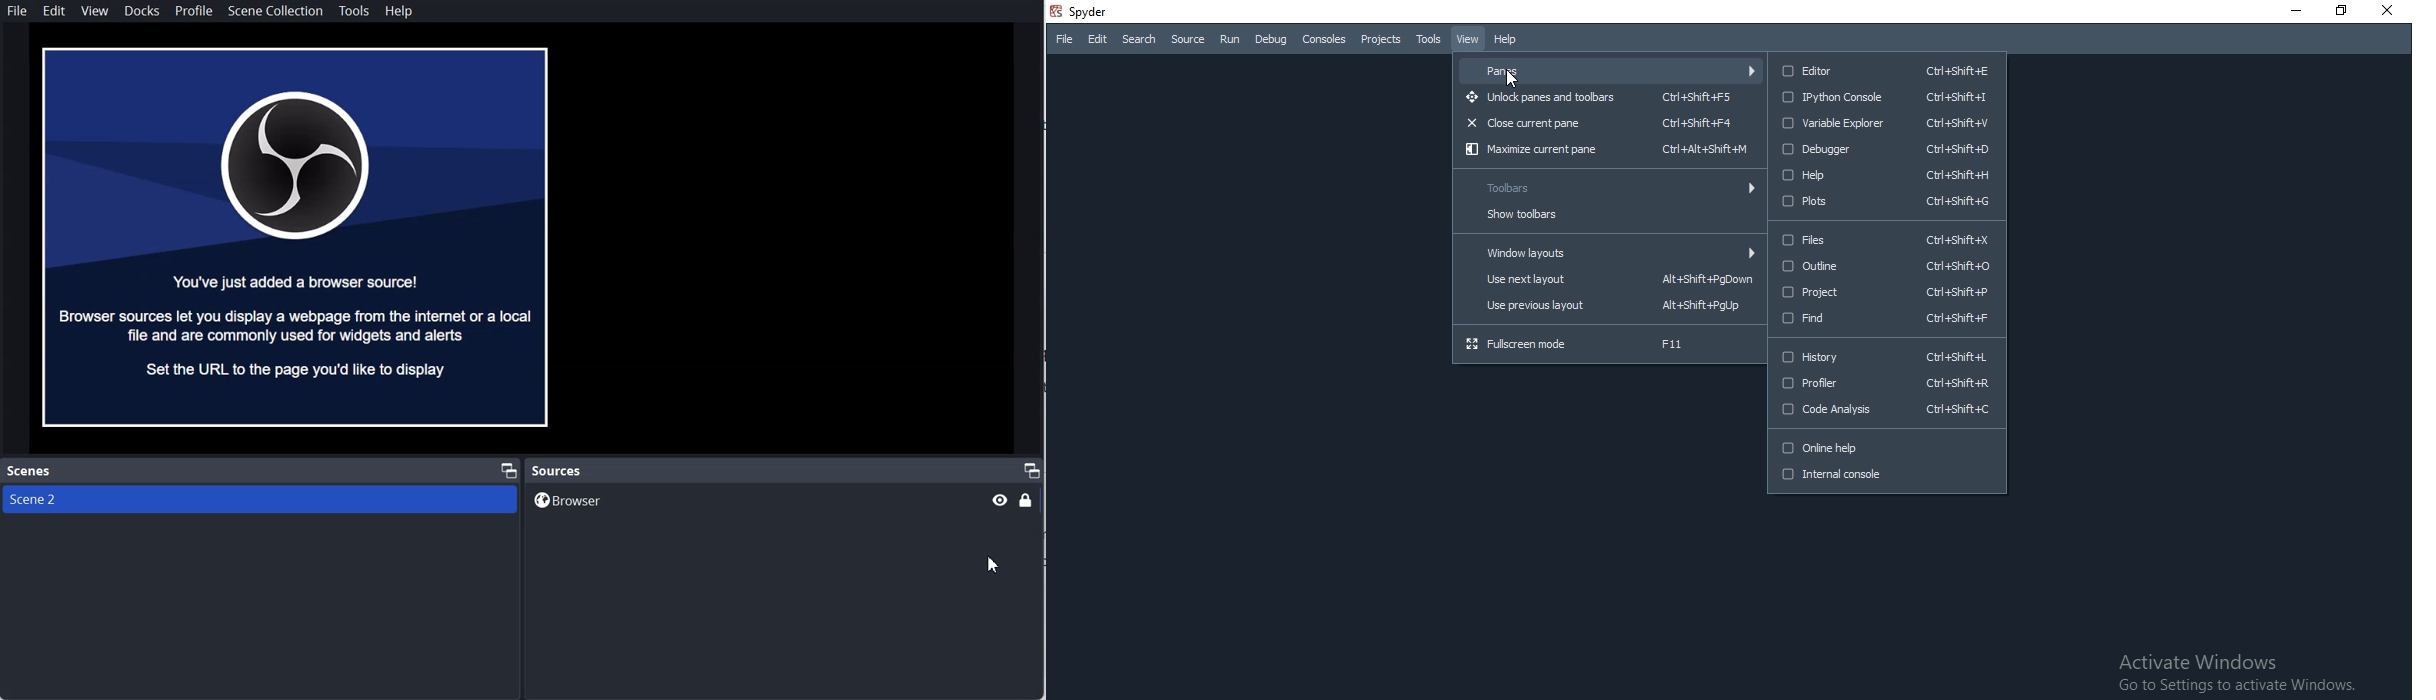 This screenshot has width=2436, height=700. I want to click on Variable Explorer, so click(1886, 122).